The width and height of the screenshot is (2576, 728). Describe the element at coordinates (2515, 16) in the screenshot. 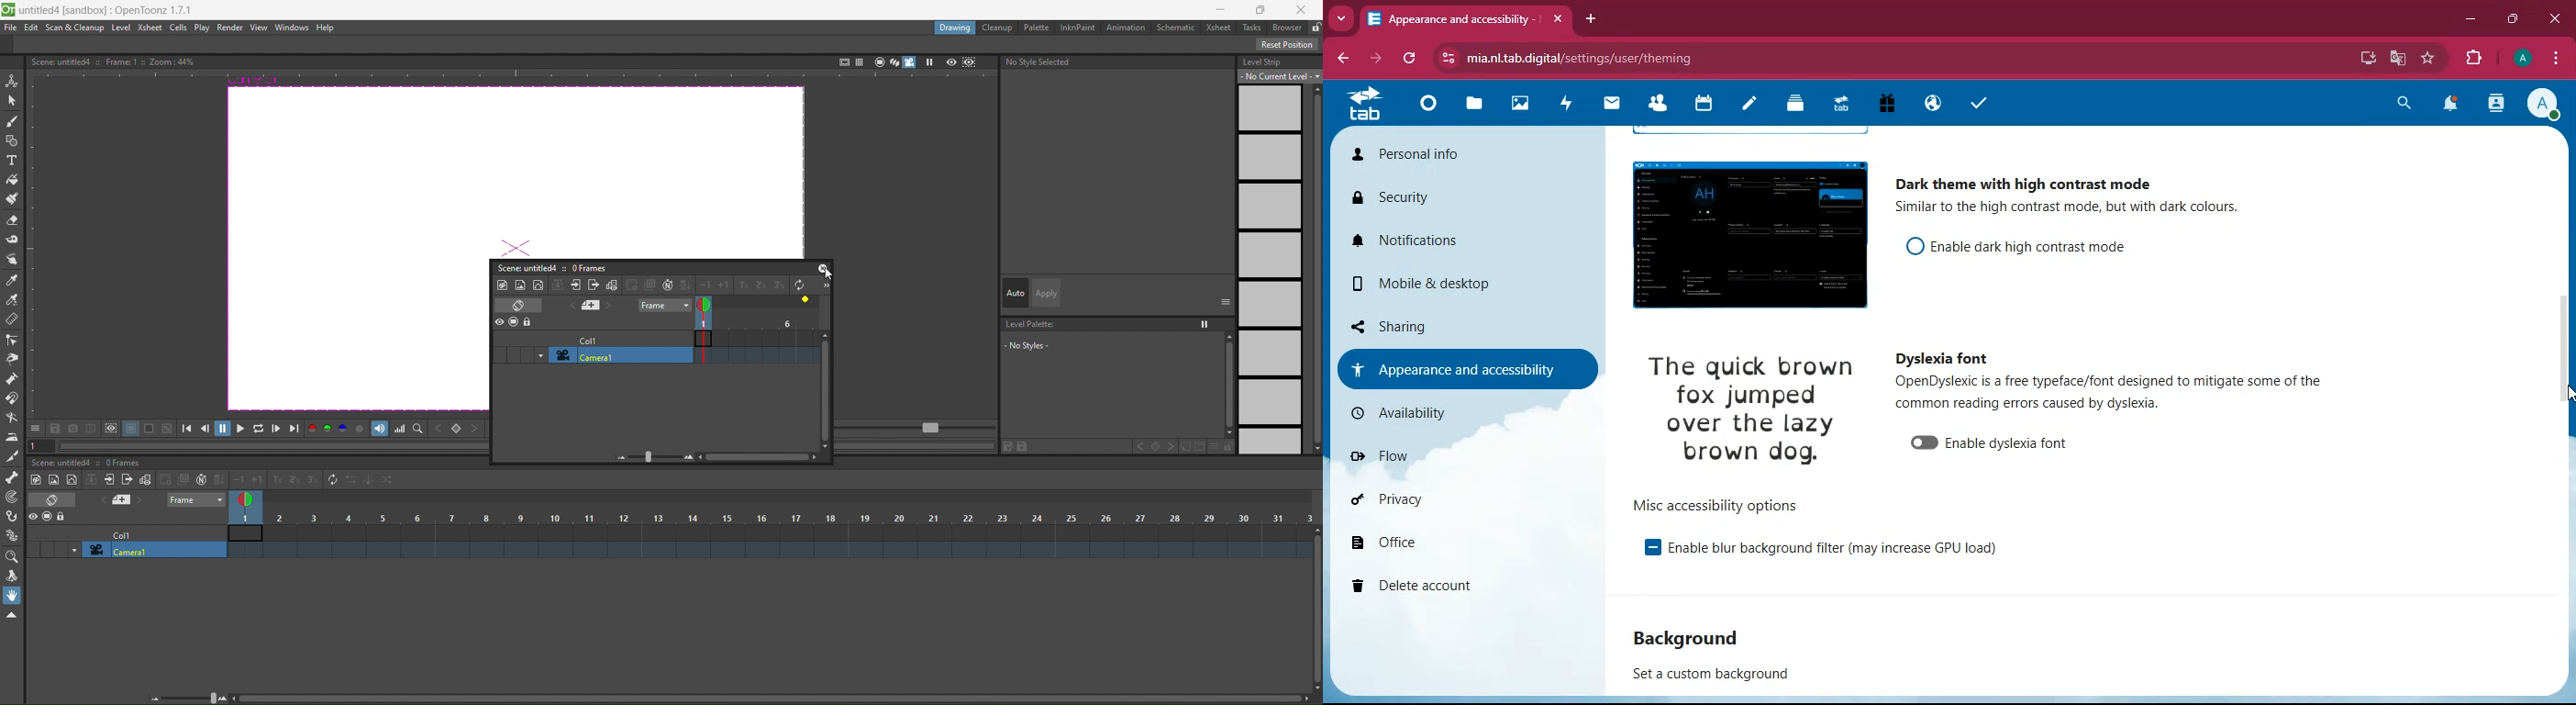

I see `maximize` at that location.